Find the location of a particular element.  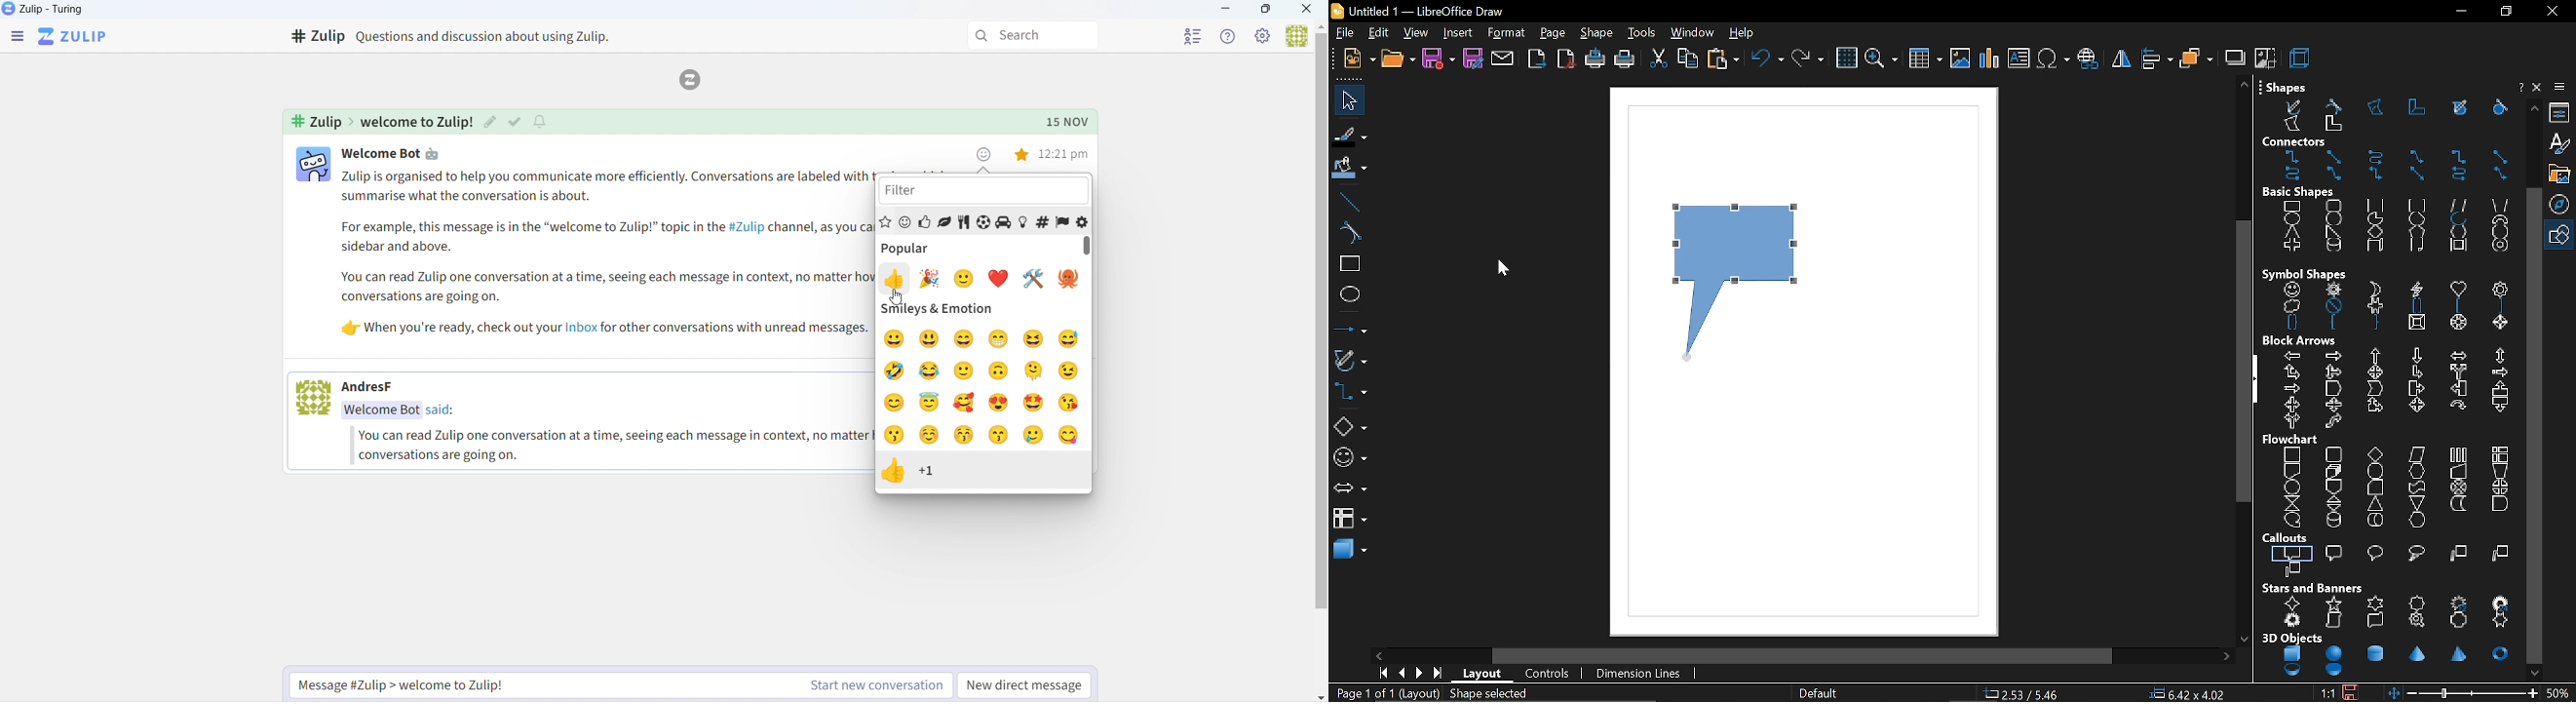

curve filled is located at coordinates (2496, 108).